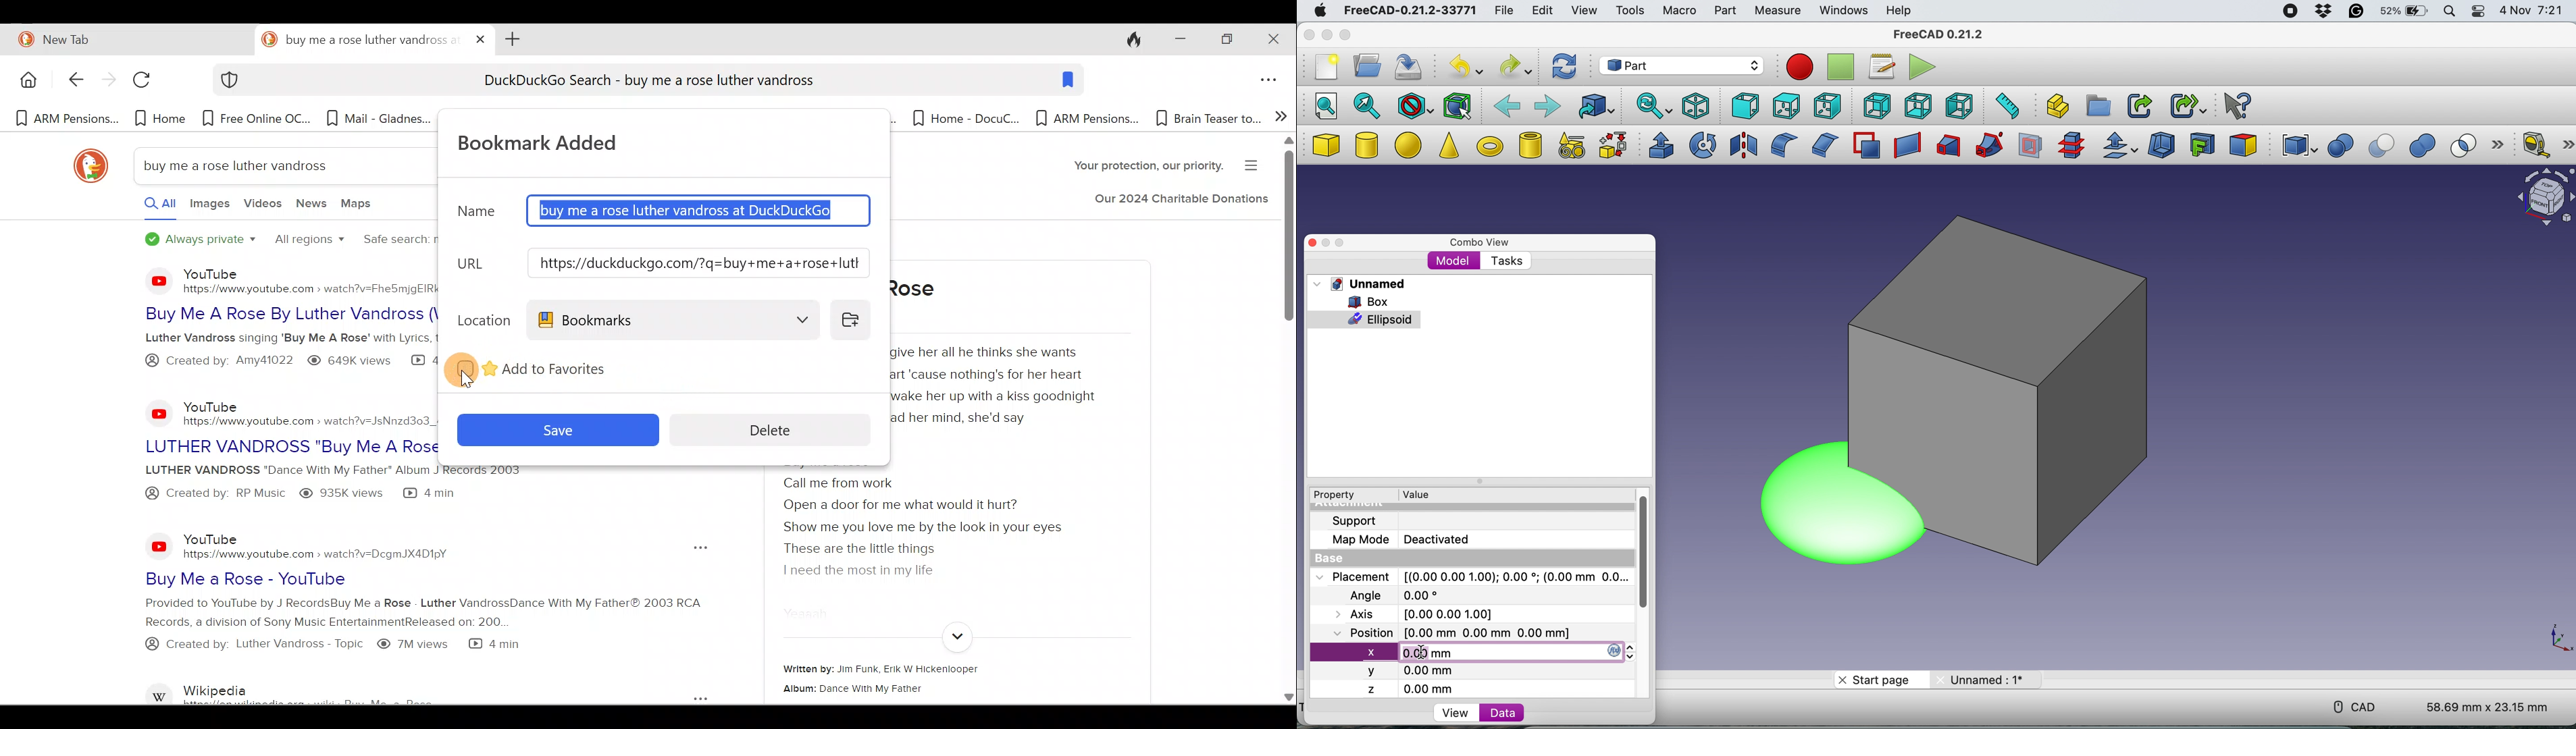 The image size is (2576, 756). Describe the element at coordinates (1415, 494) in the screenshot. I see `value` at that location.